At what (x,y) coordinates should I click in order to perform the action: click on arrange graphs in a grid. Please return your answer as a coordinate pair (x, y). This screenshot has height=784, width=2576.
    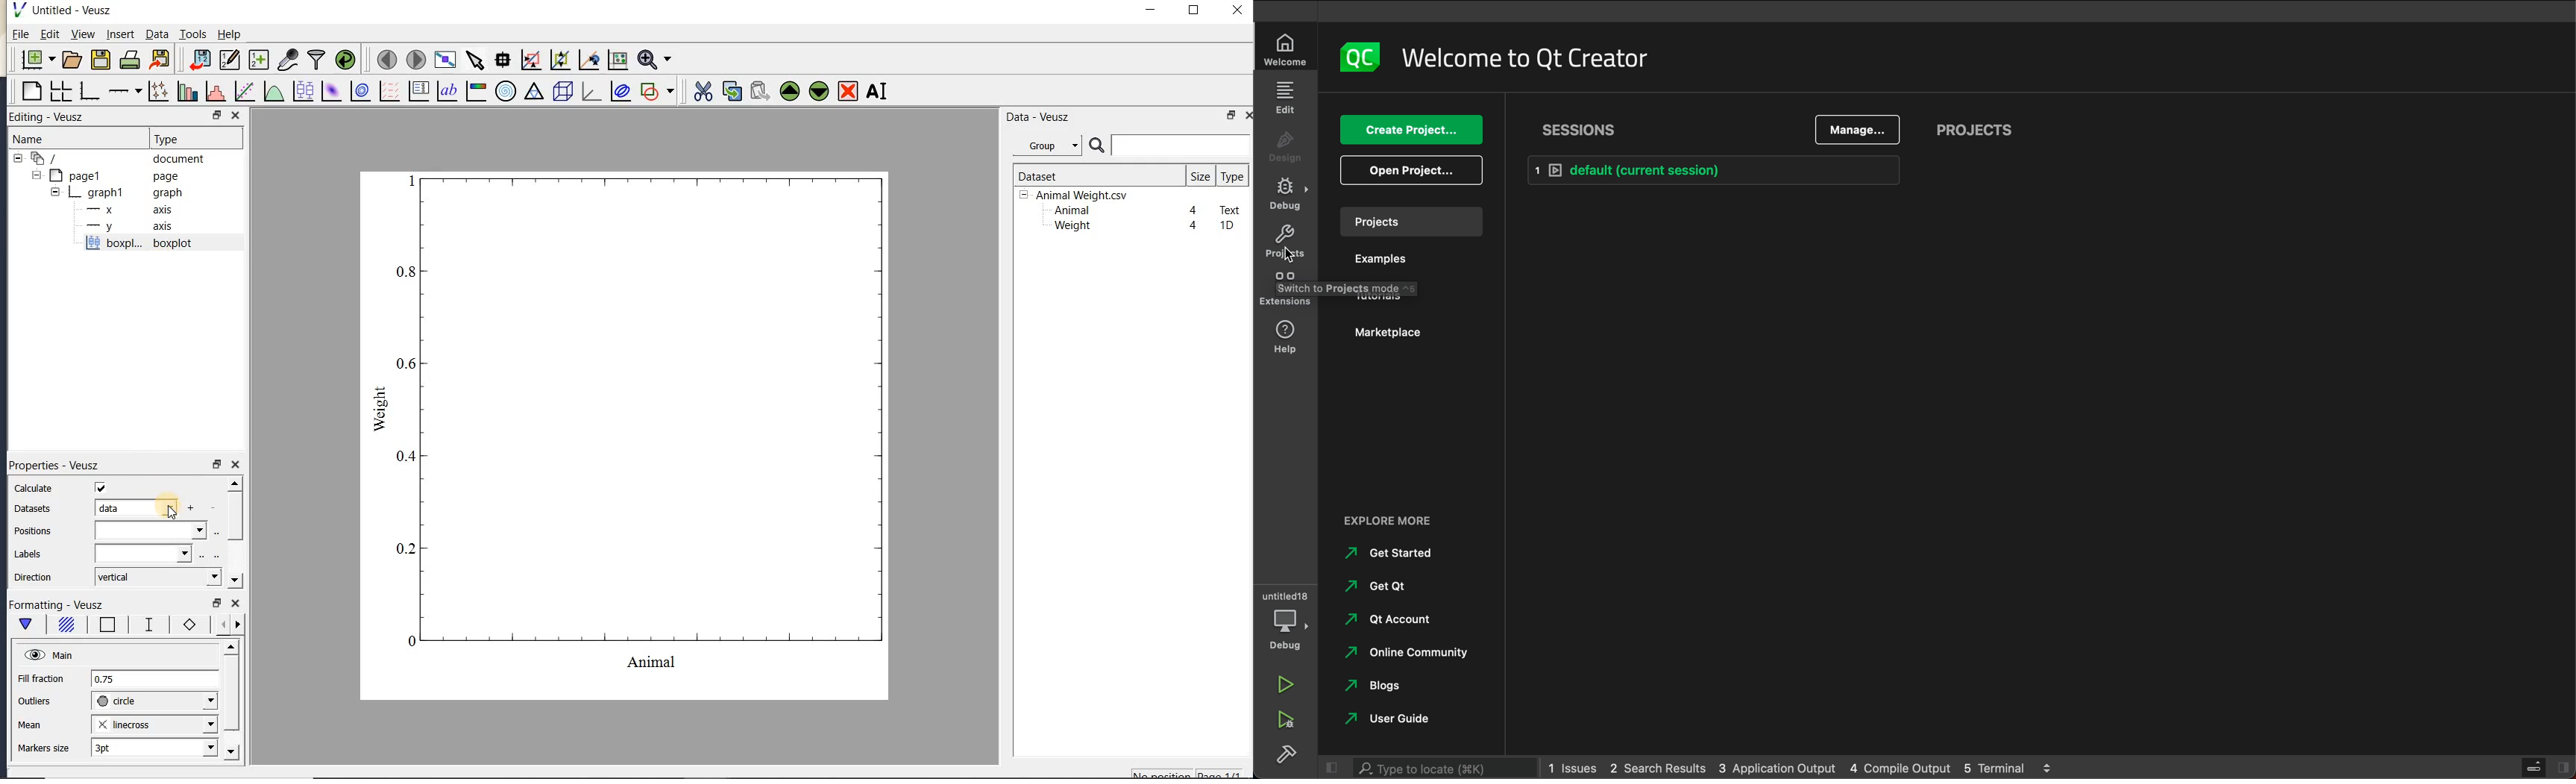
    Looking at the image, I should click on (60, 91).